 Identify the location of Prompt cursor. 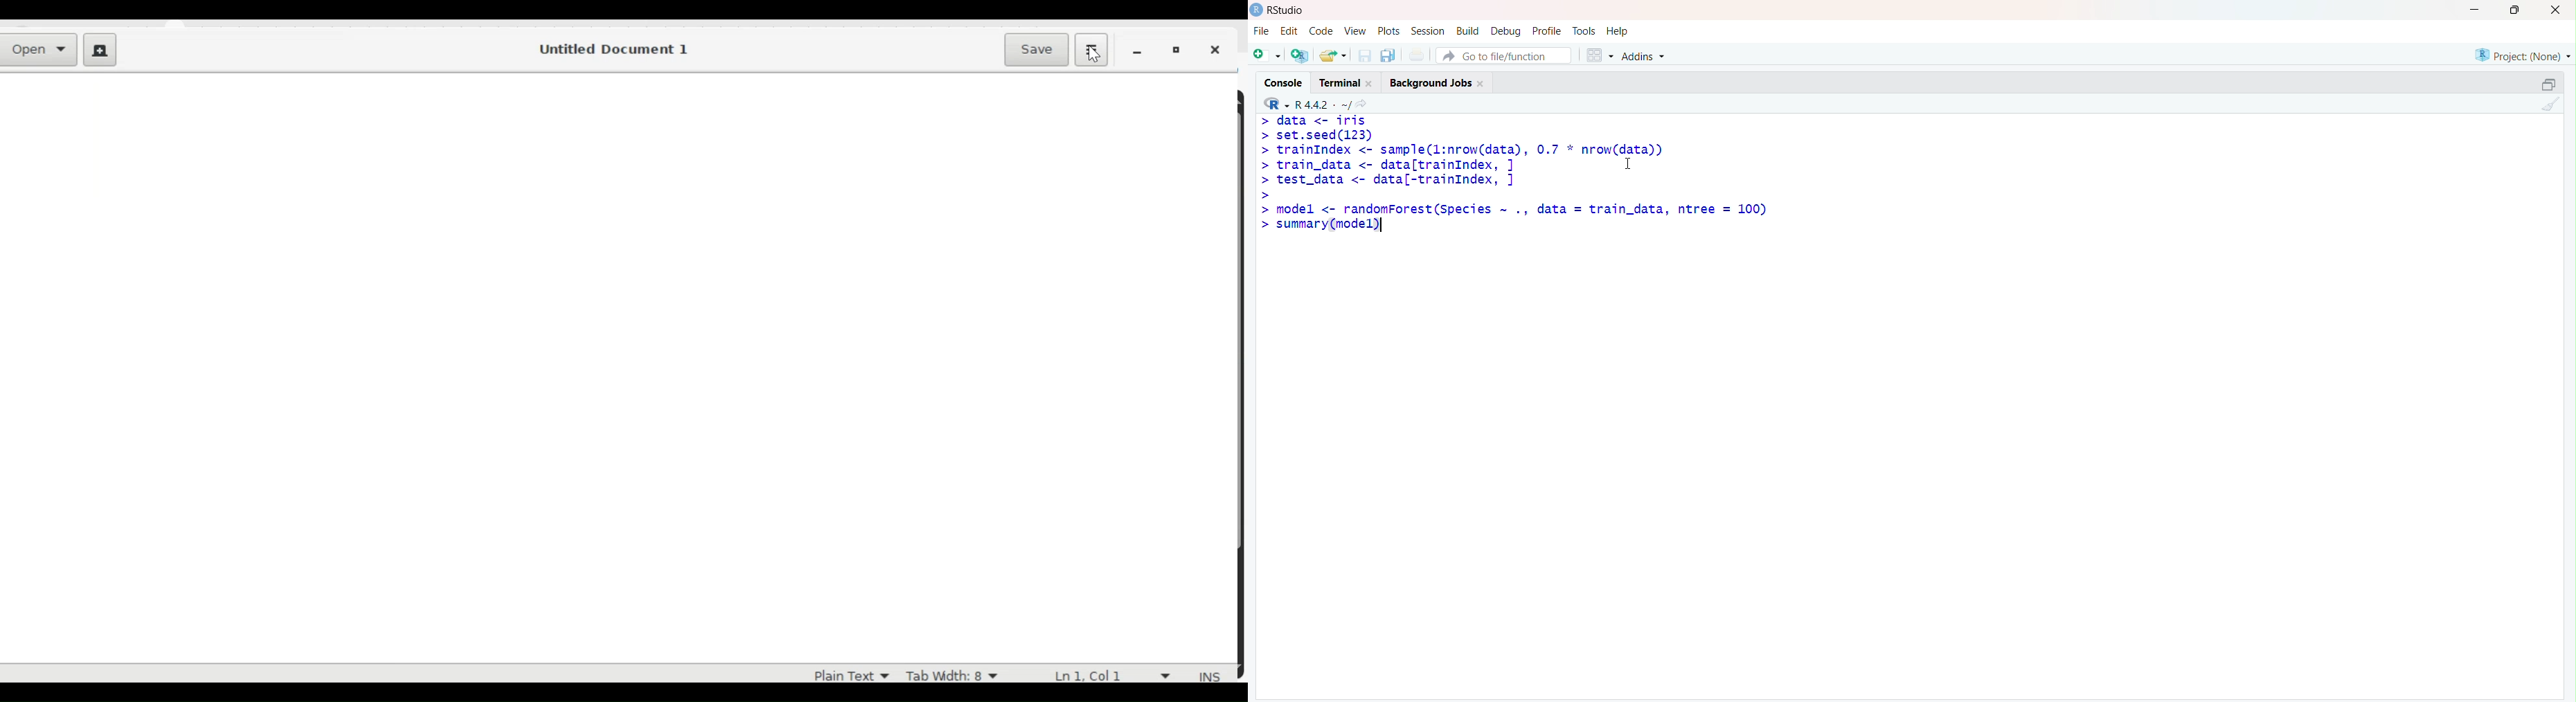
(1264, 137).